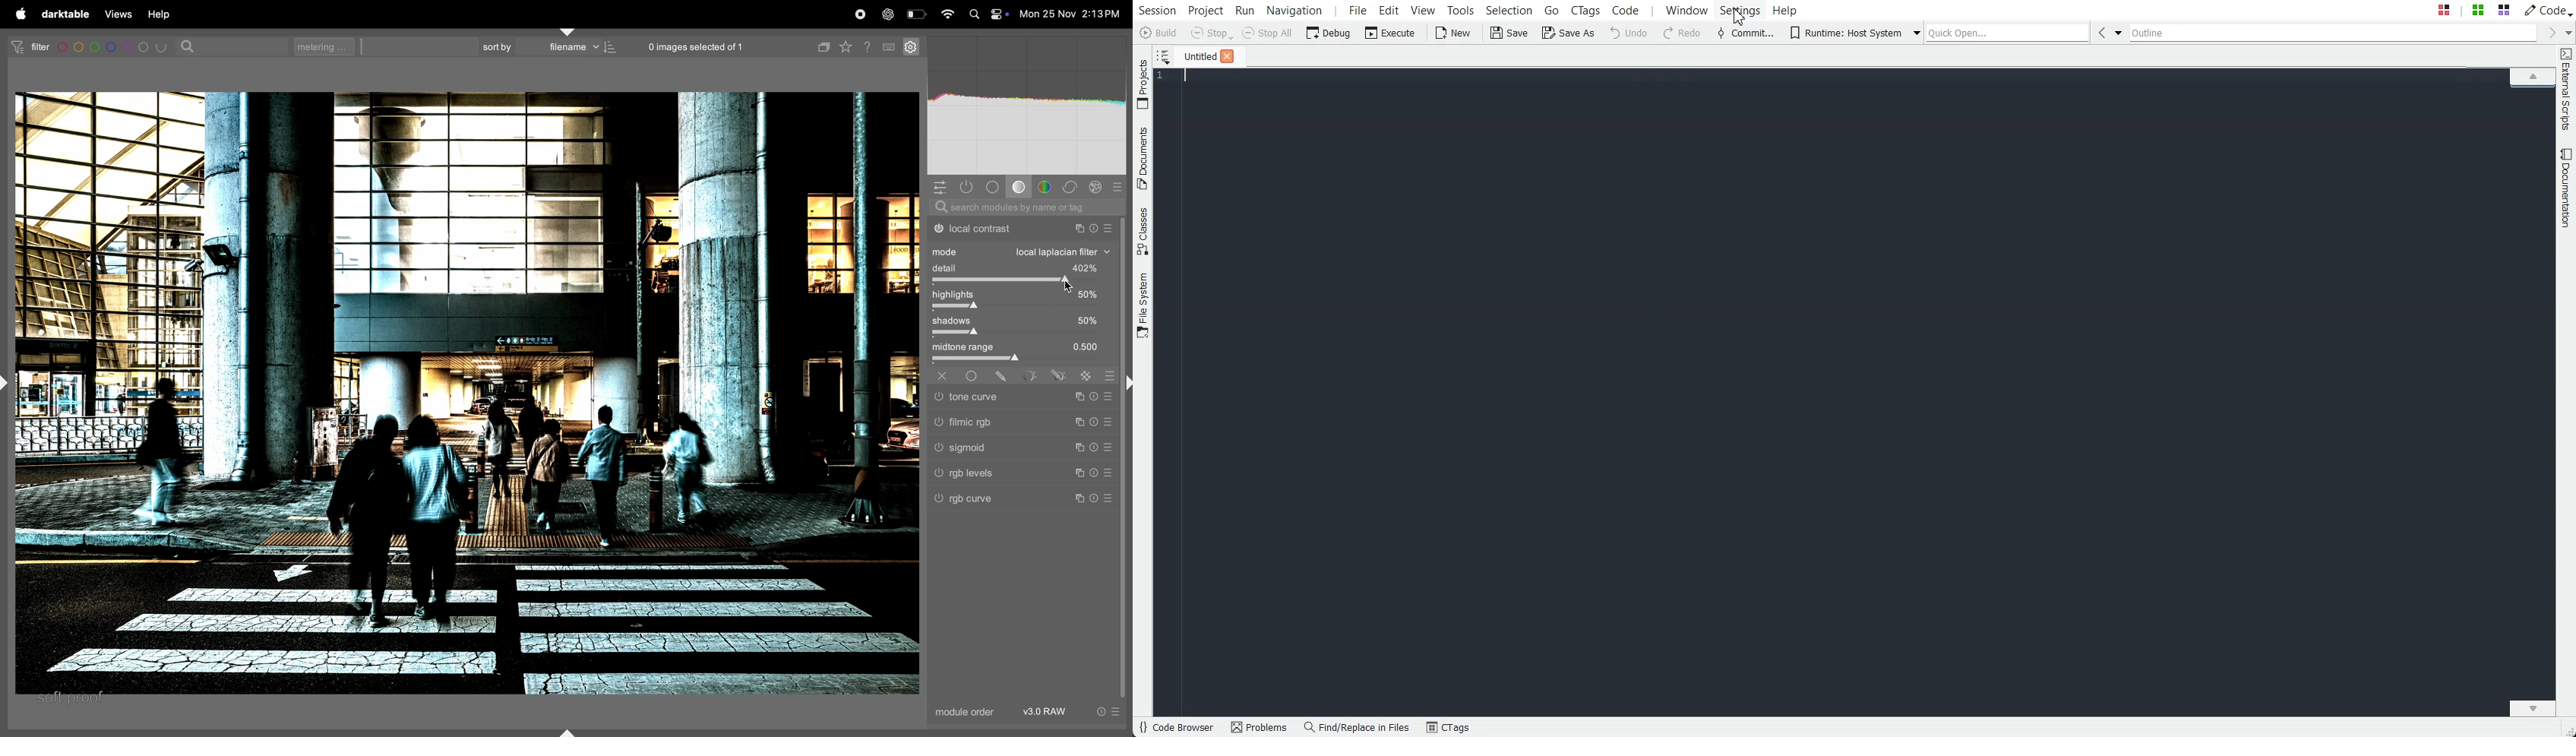 The width and height of the screenshot is (2576, 756). I want to click on off, so click(945, 376).